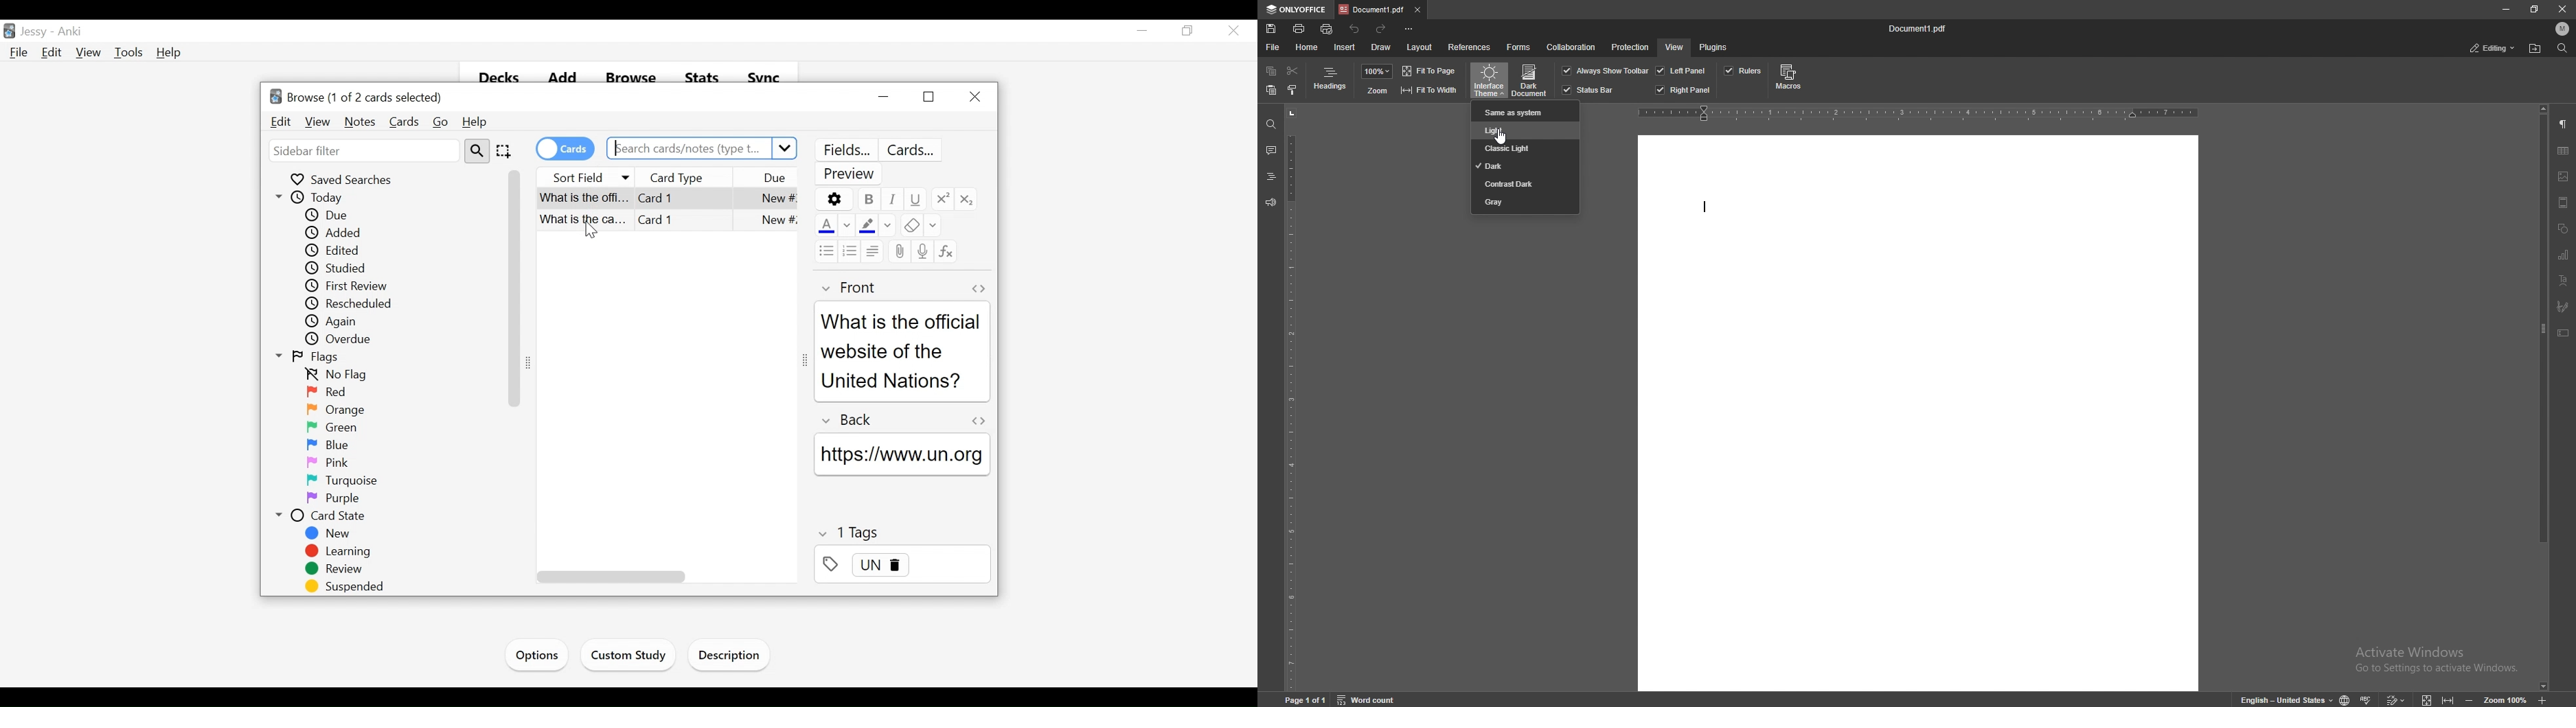 The image size is (2576, 728). Describe the element at coordinates (341, 376) in the screenshot. I see `No Flags` at that location.